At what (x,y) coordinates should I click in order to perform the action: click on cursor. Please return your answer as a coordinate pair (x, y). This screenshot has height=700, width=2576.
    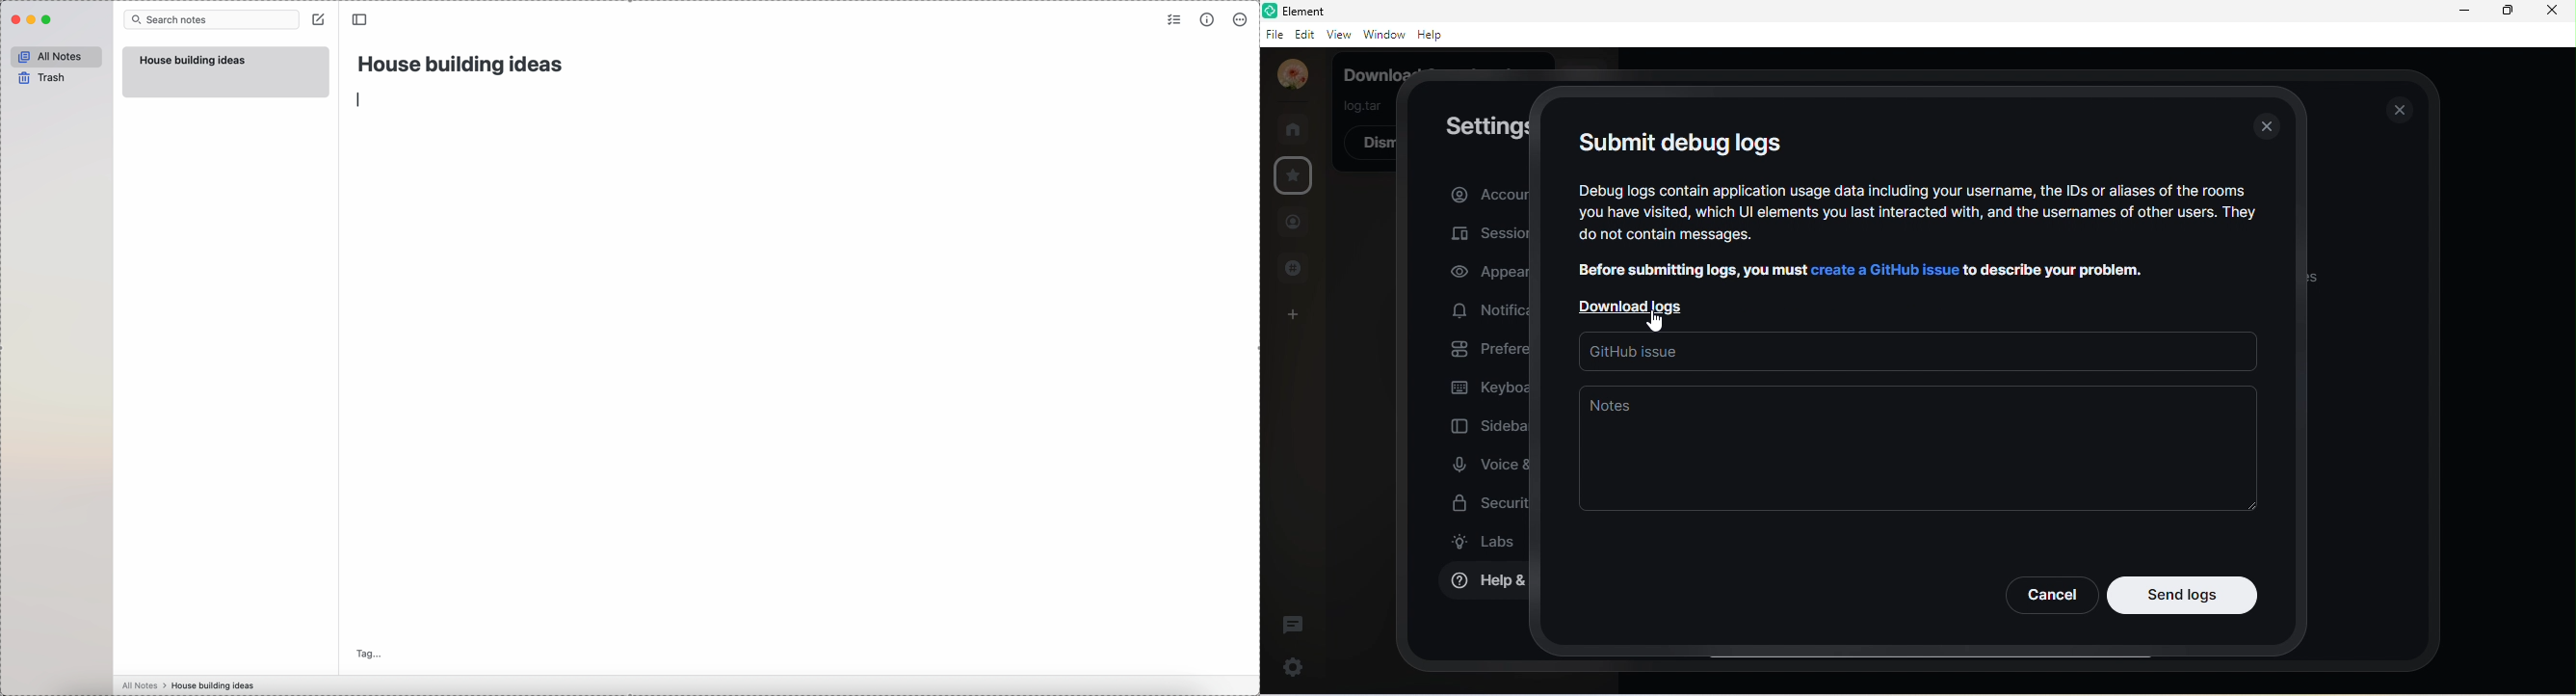
    Looking at the image, I should click on (1651, 315).